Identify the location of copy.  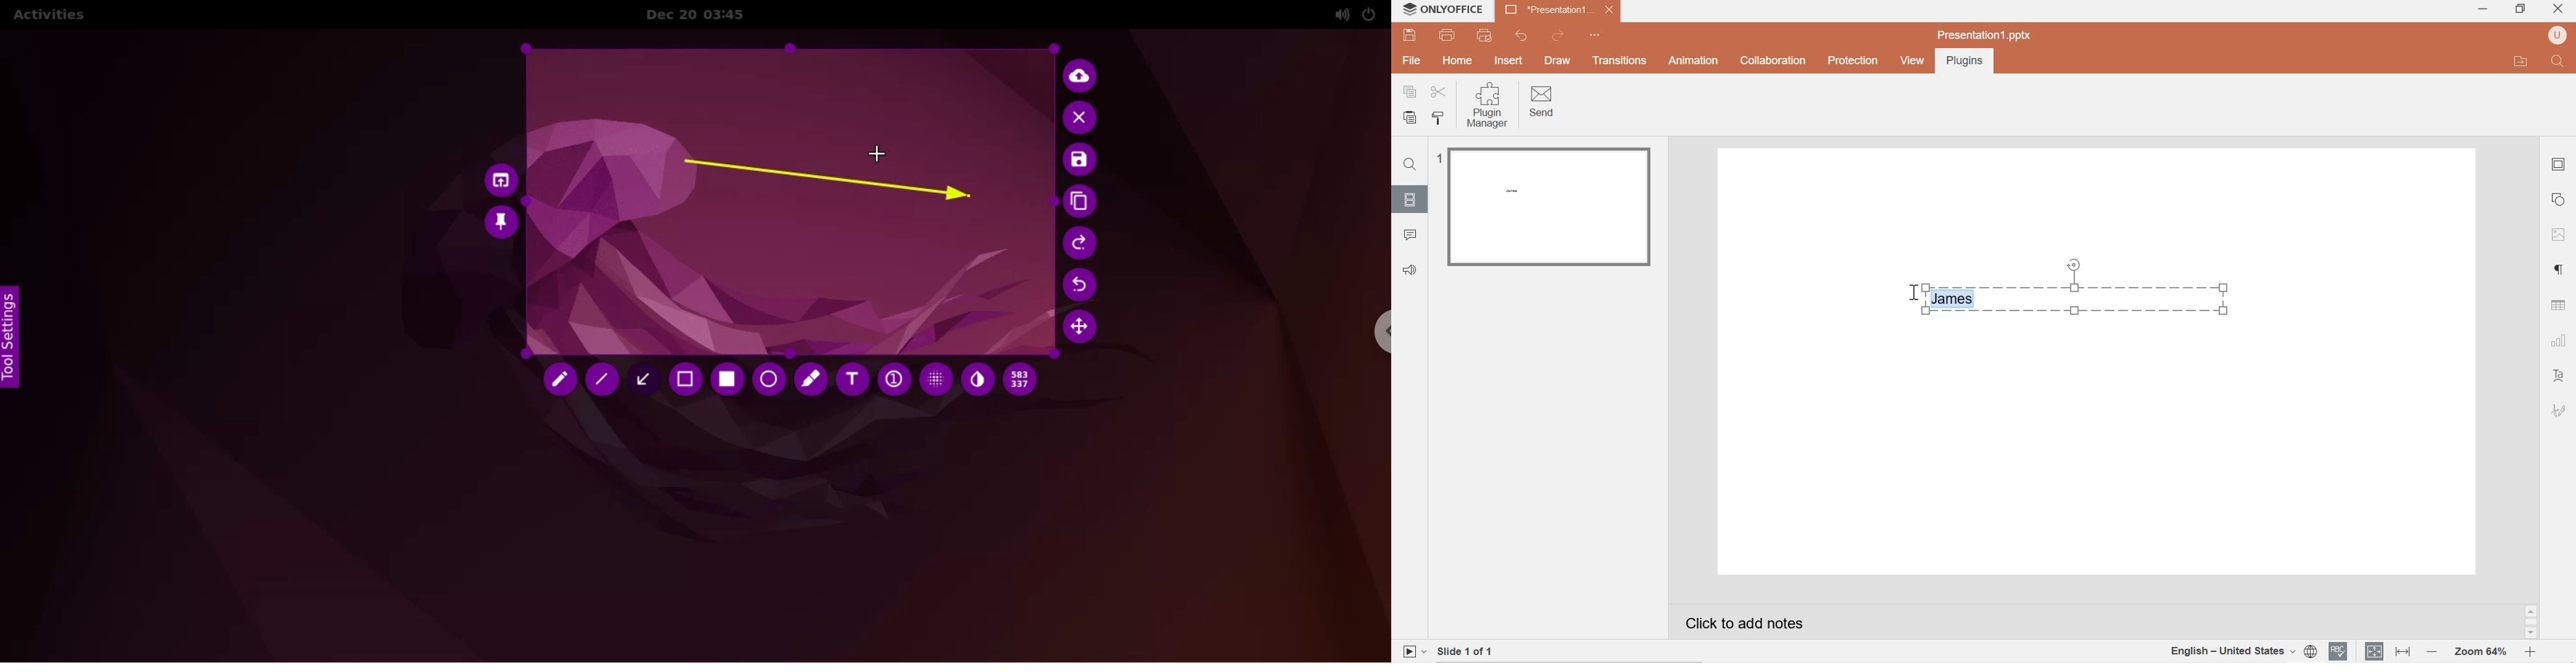
(1410, 91).